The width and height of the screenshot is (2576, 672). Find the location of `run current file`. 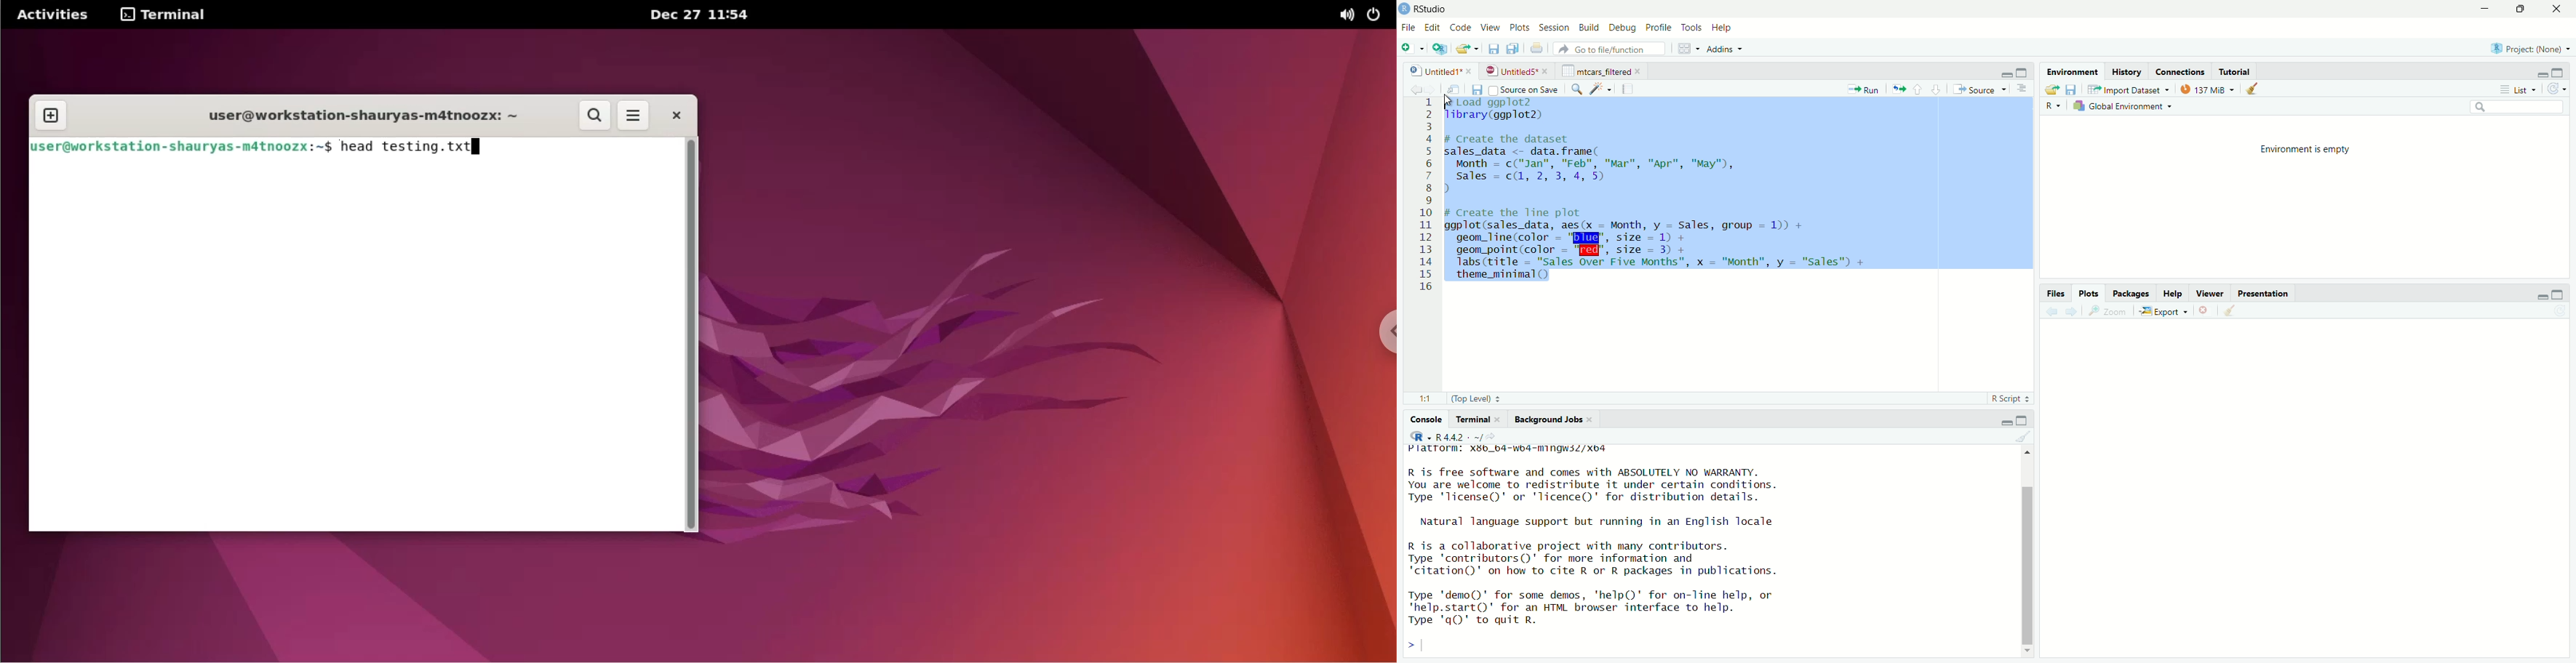

run current file is located at coordinates (1864, 90).